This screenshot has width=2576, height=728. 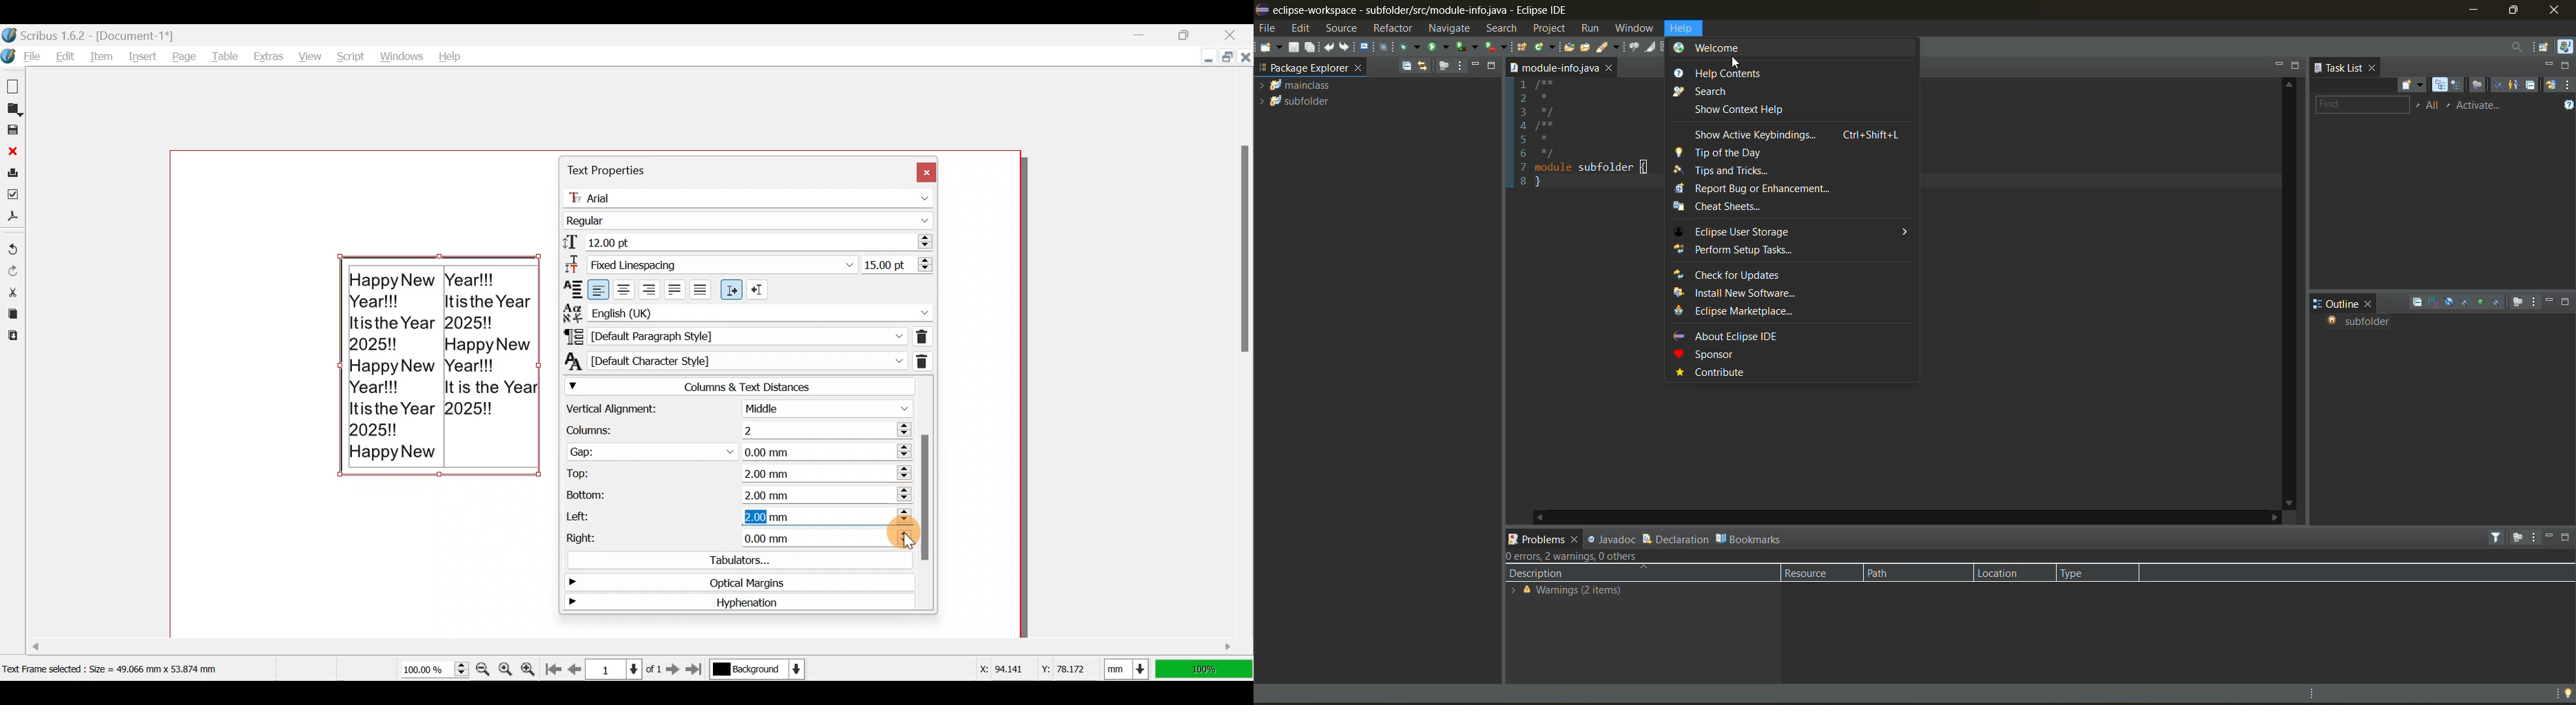 I want to click on Close, so click(x=12, y=152).